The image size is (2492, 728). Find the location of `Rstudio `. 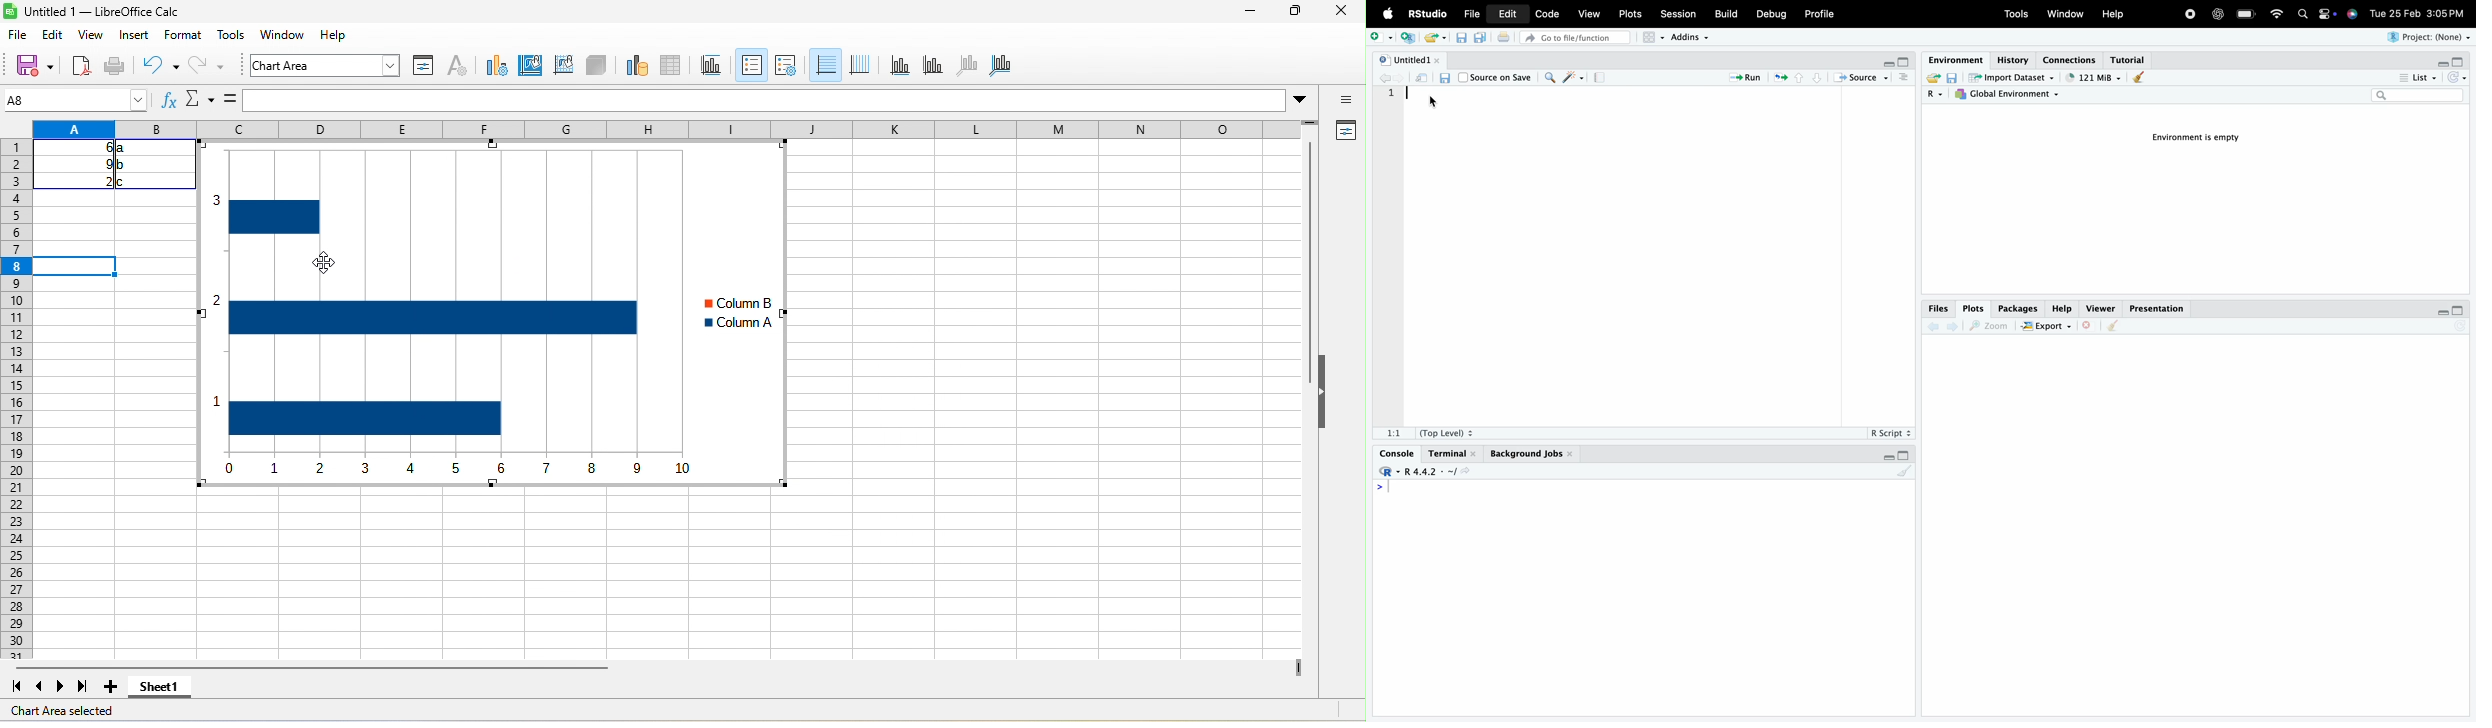

Rstudio  is located at coordinates (1388, 471).